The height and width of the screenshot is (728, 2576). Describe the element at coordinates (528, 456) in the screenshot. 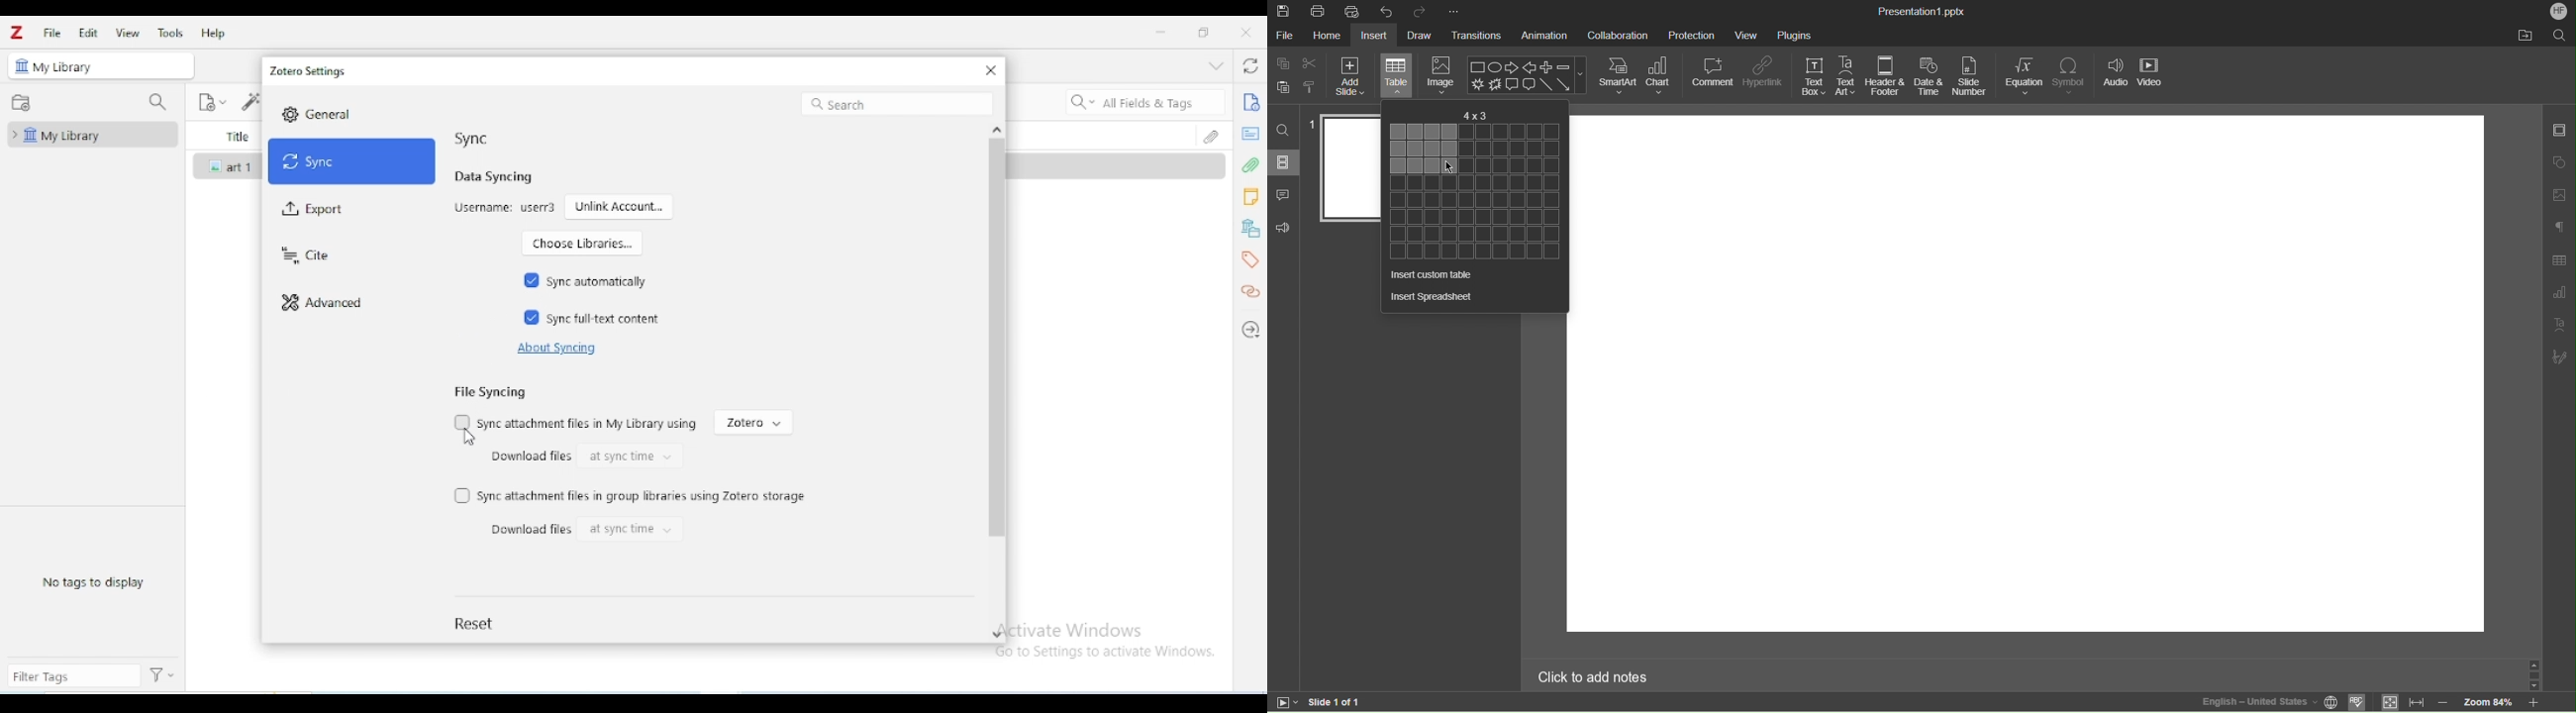

I see `download files` at that location.